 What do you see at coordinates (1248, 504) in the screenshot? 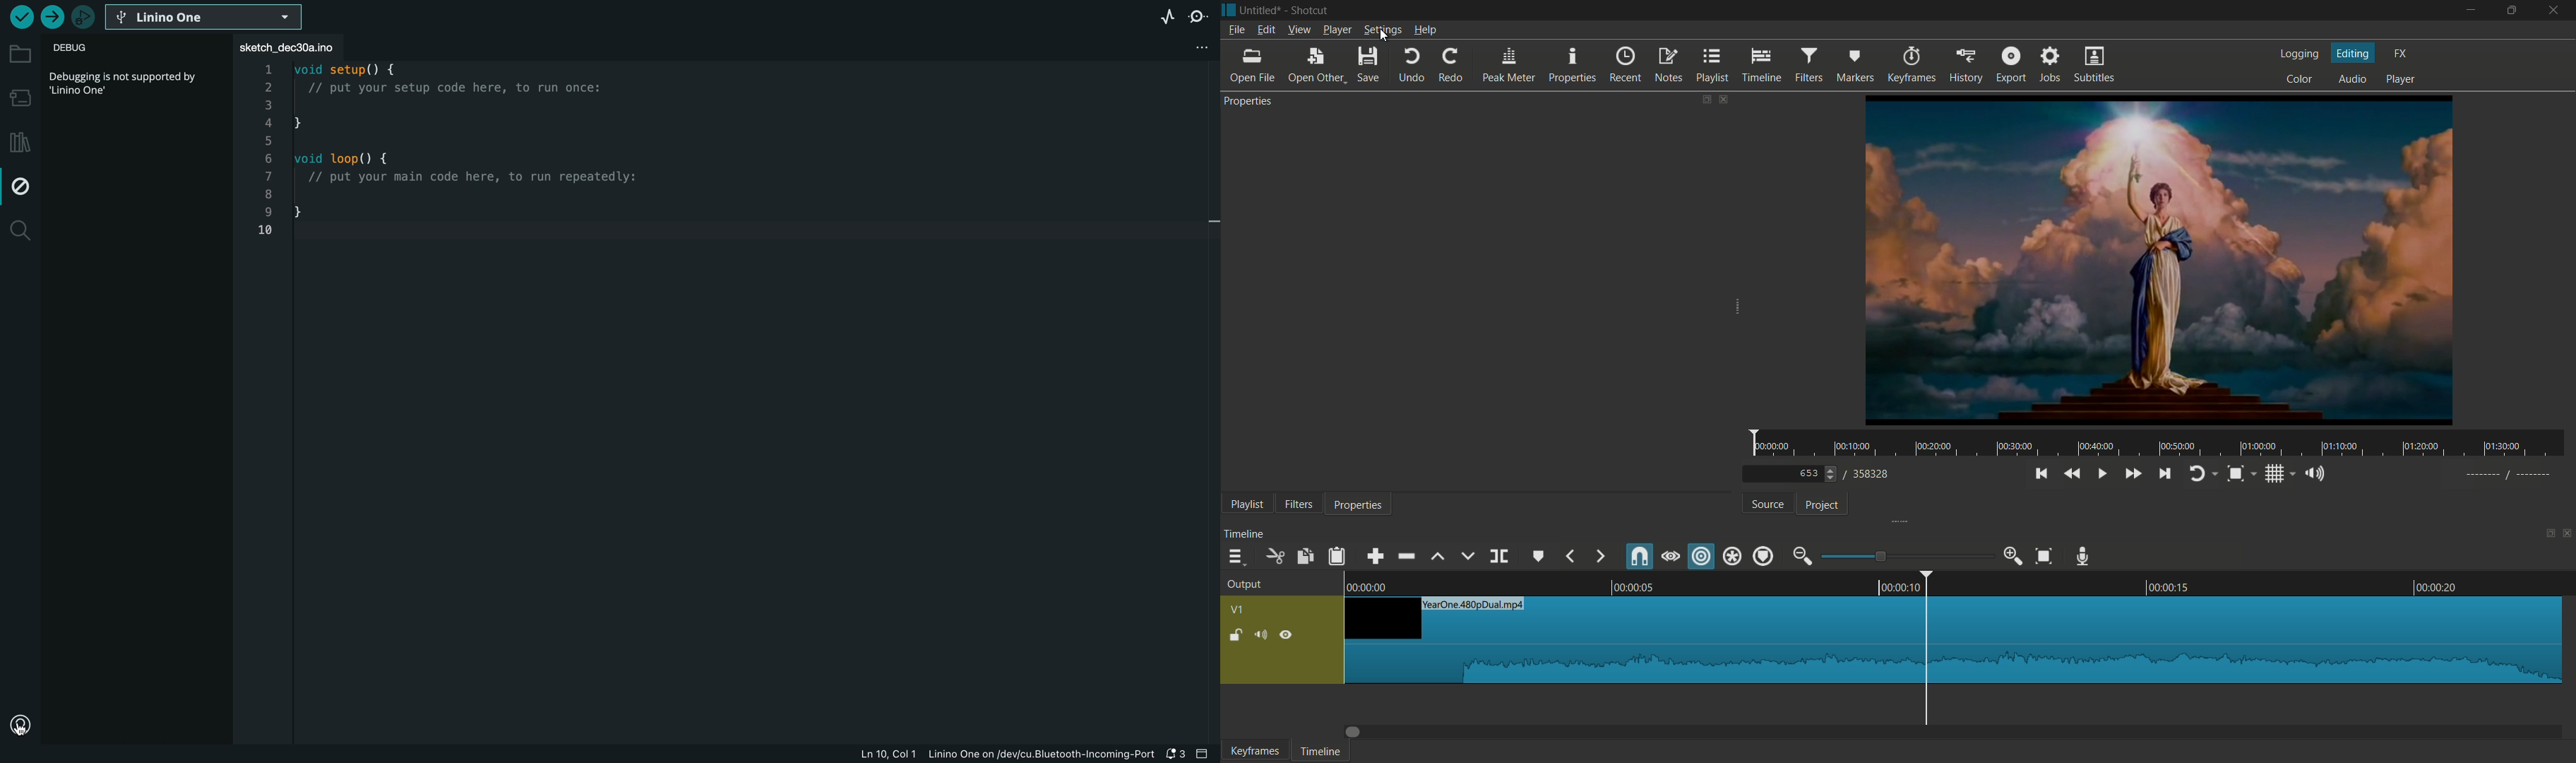
I see `playlist` at bounding box center [1248, 504].